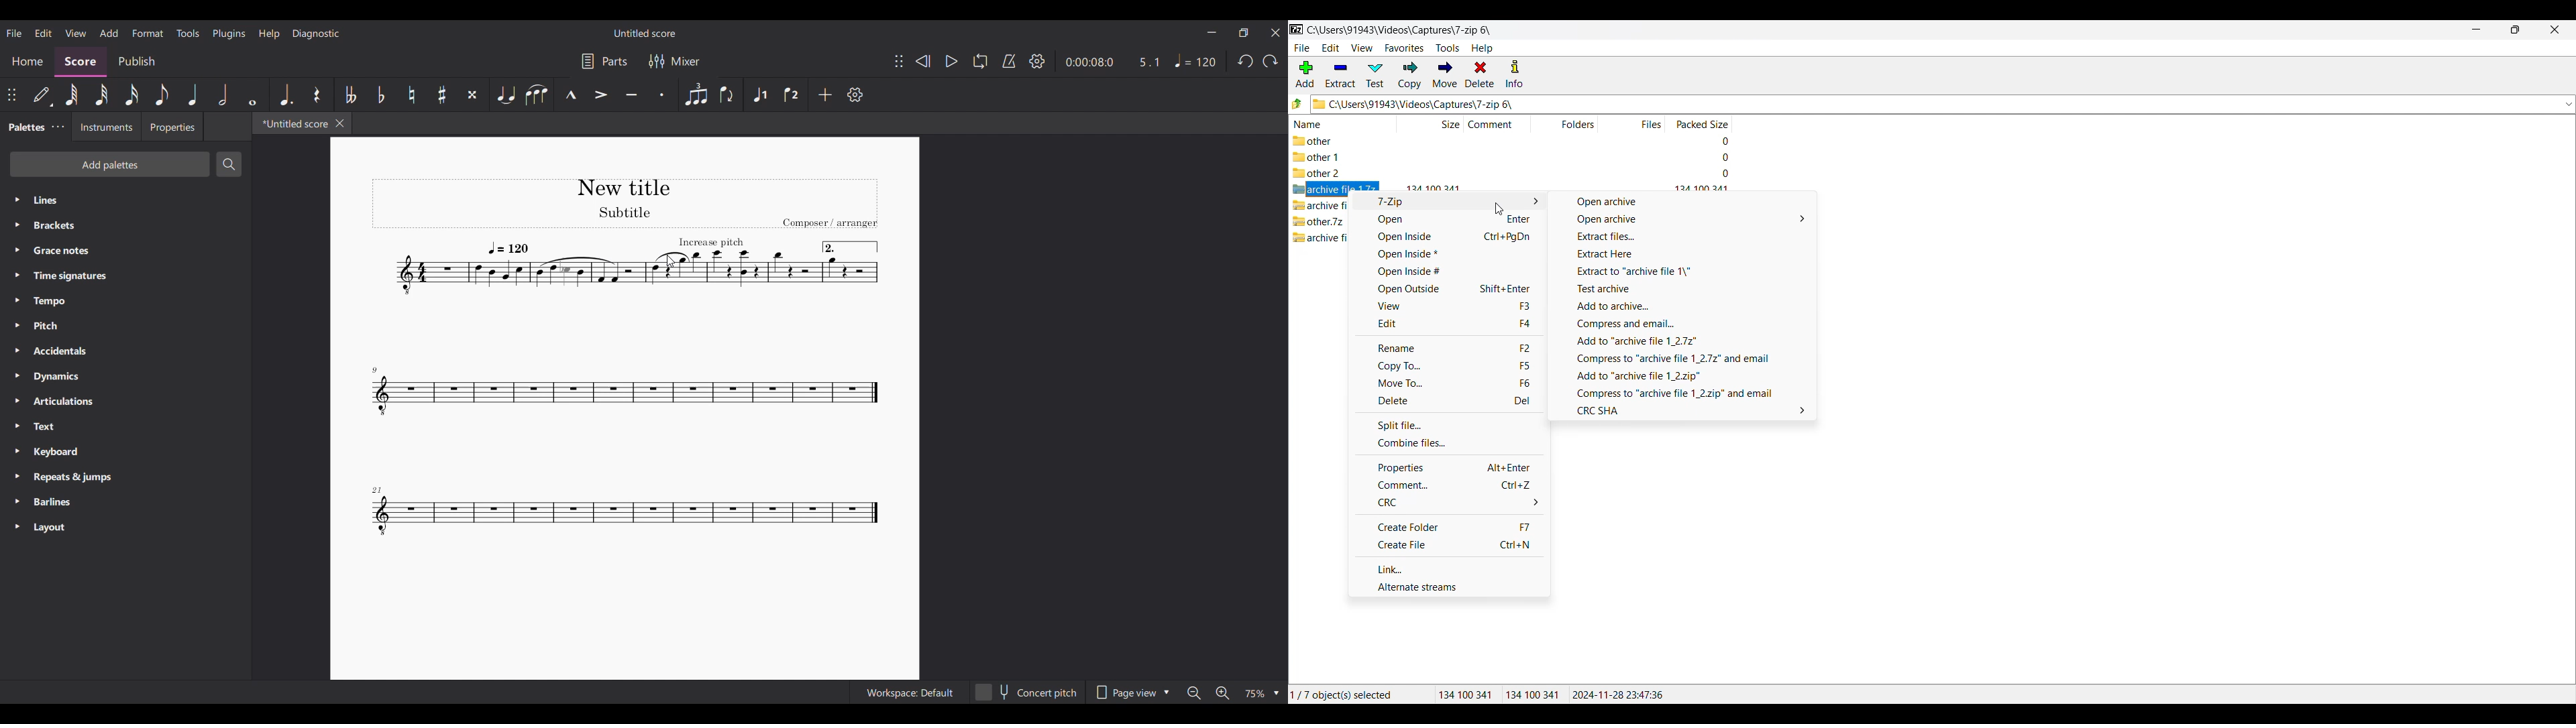  I want to click on Comment , so click(1497, 123).